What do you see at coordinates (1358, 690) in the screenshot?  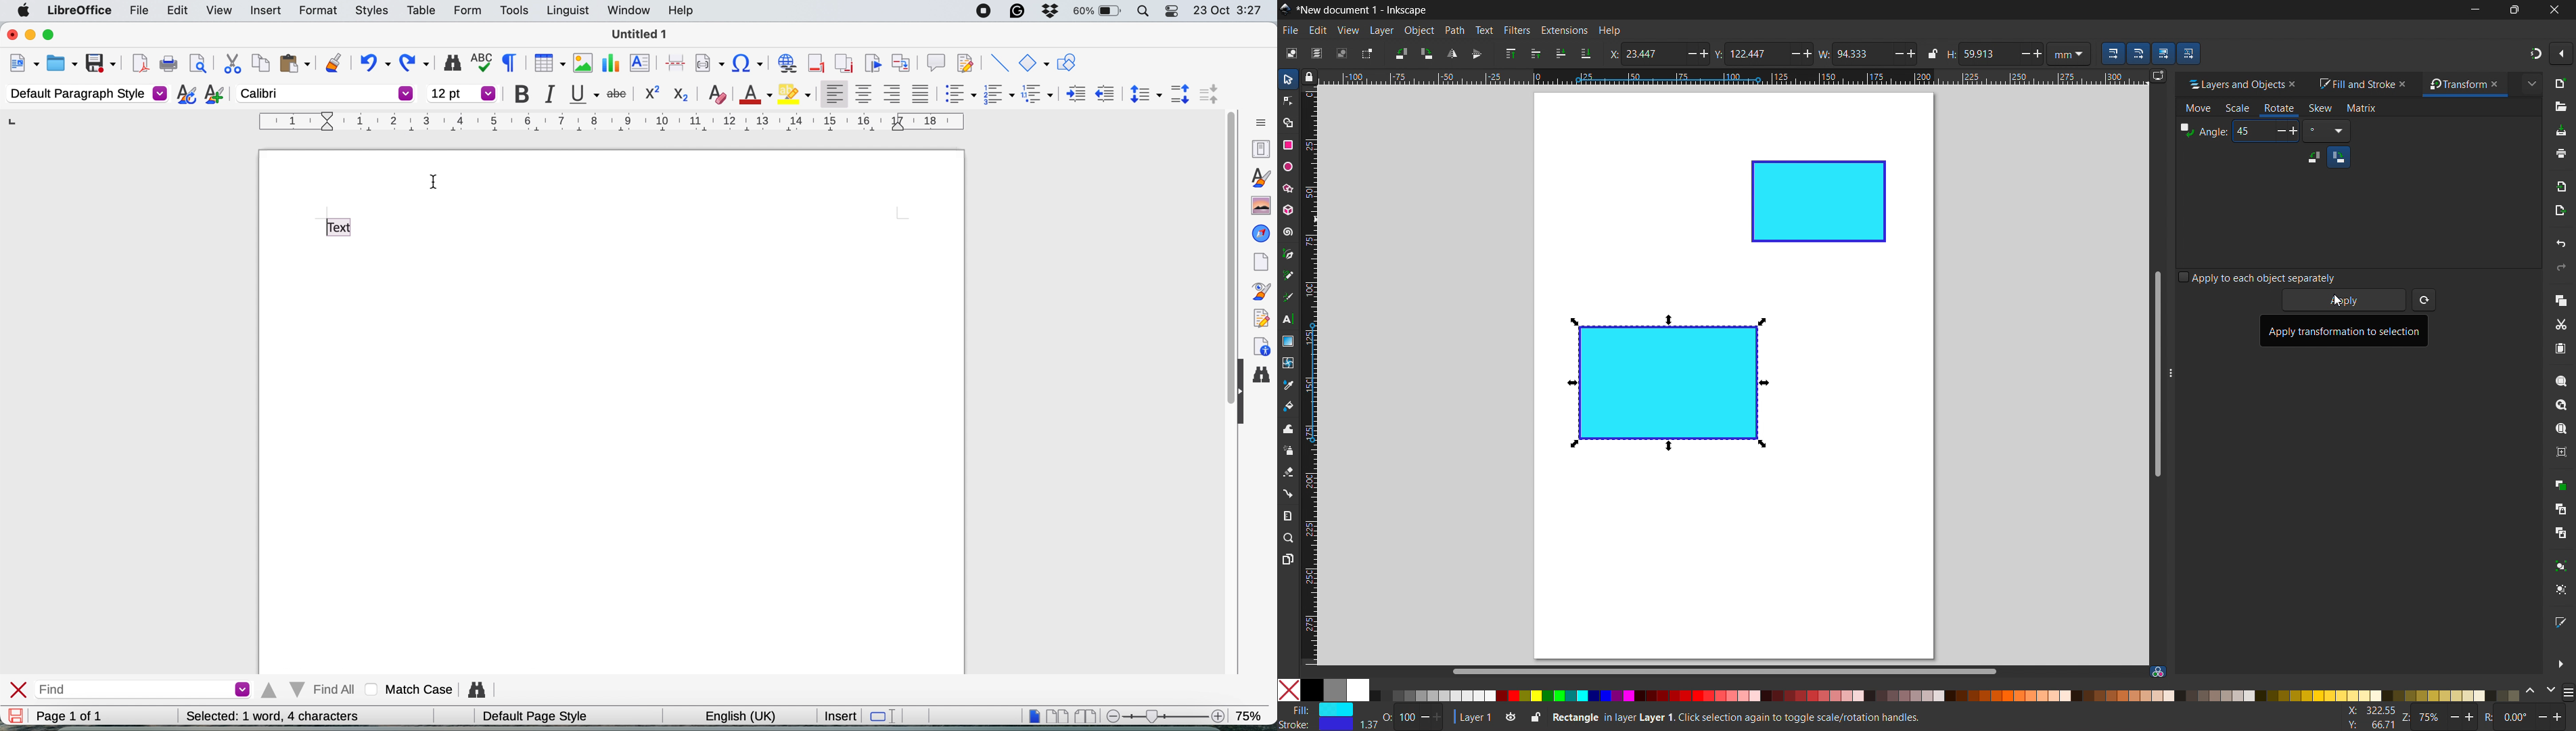 I see `White` at bounding box center [1358, 690].